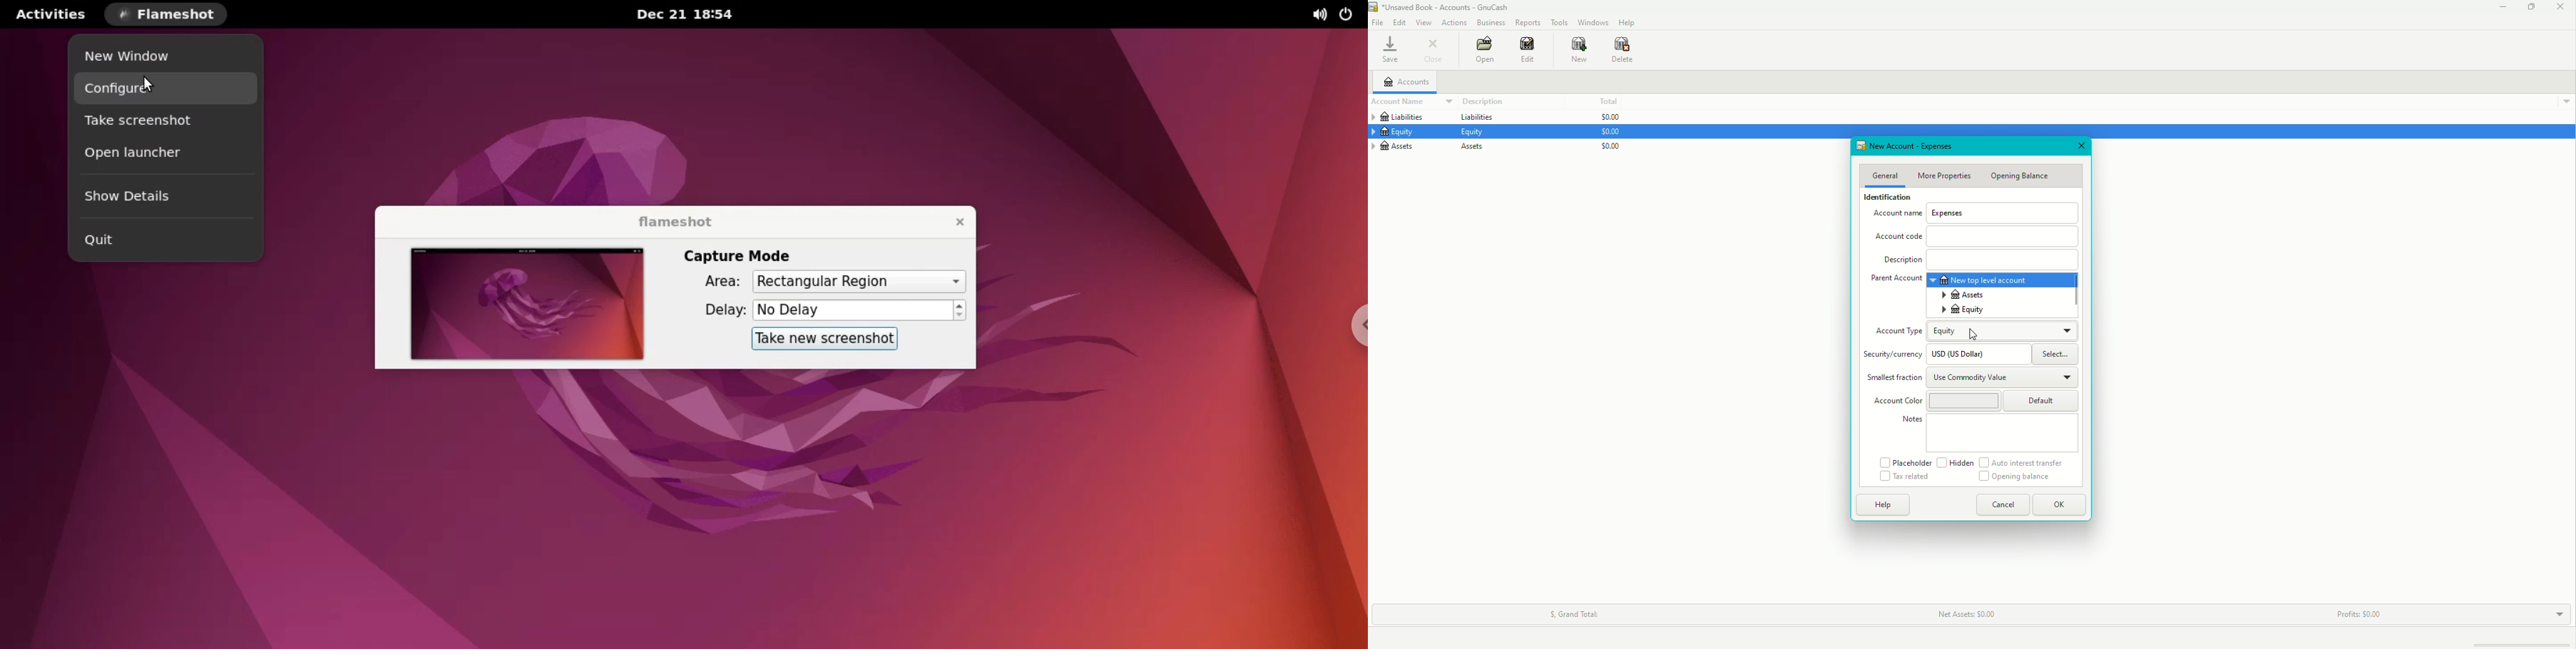 The image size is (2576, 672). I want to click on , so click(1474, 132).